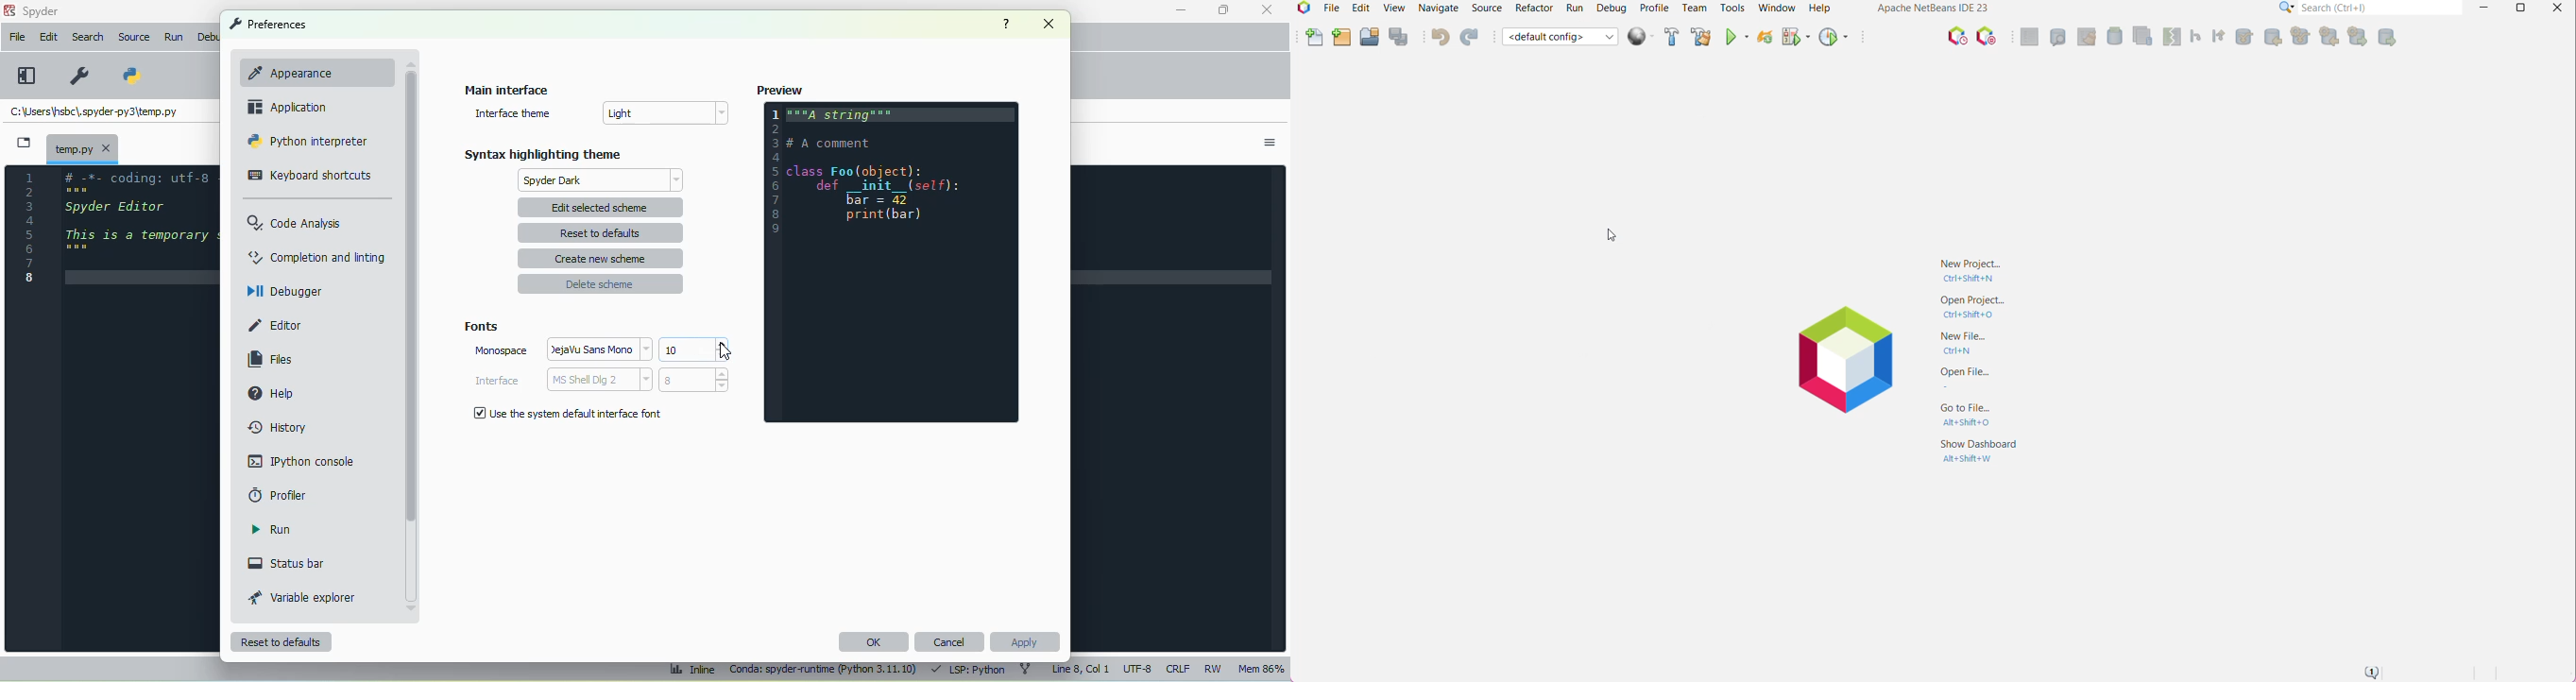 This screenshot has width=2576, height=700. Describe the element at coordinates (280, 428) in the screenshot. I see `history` at that location.